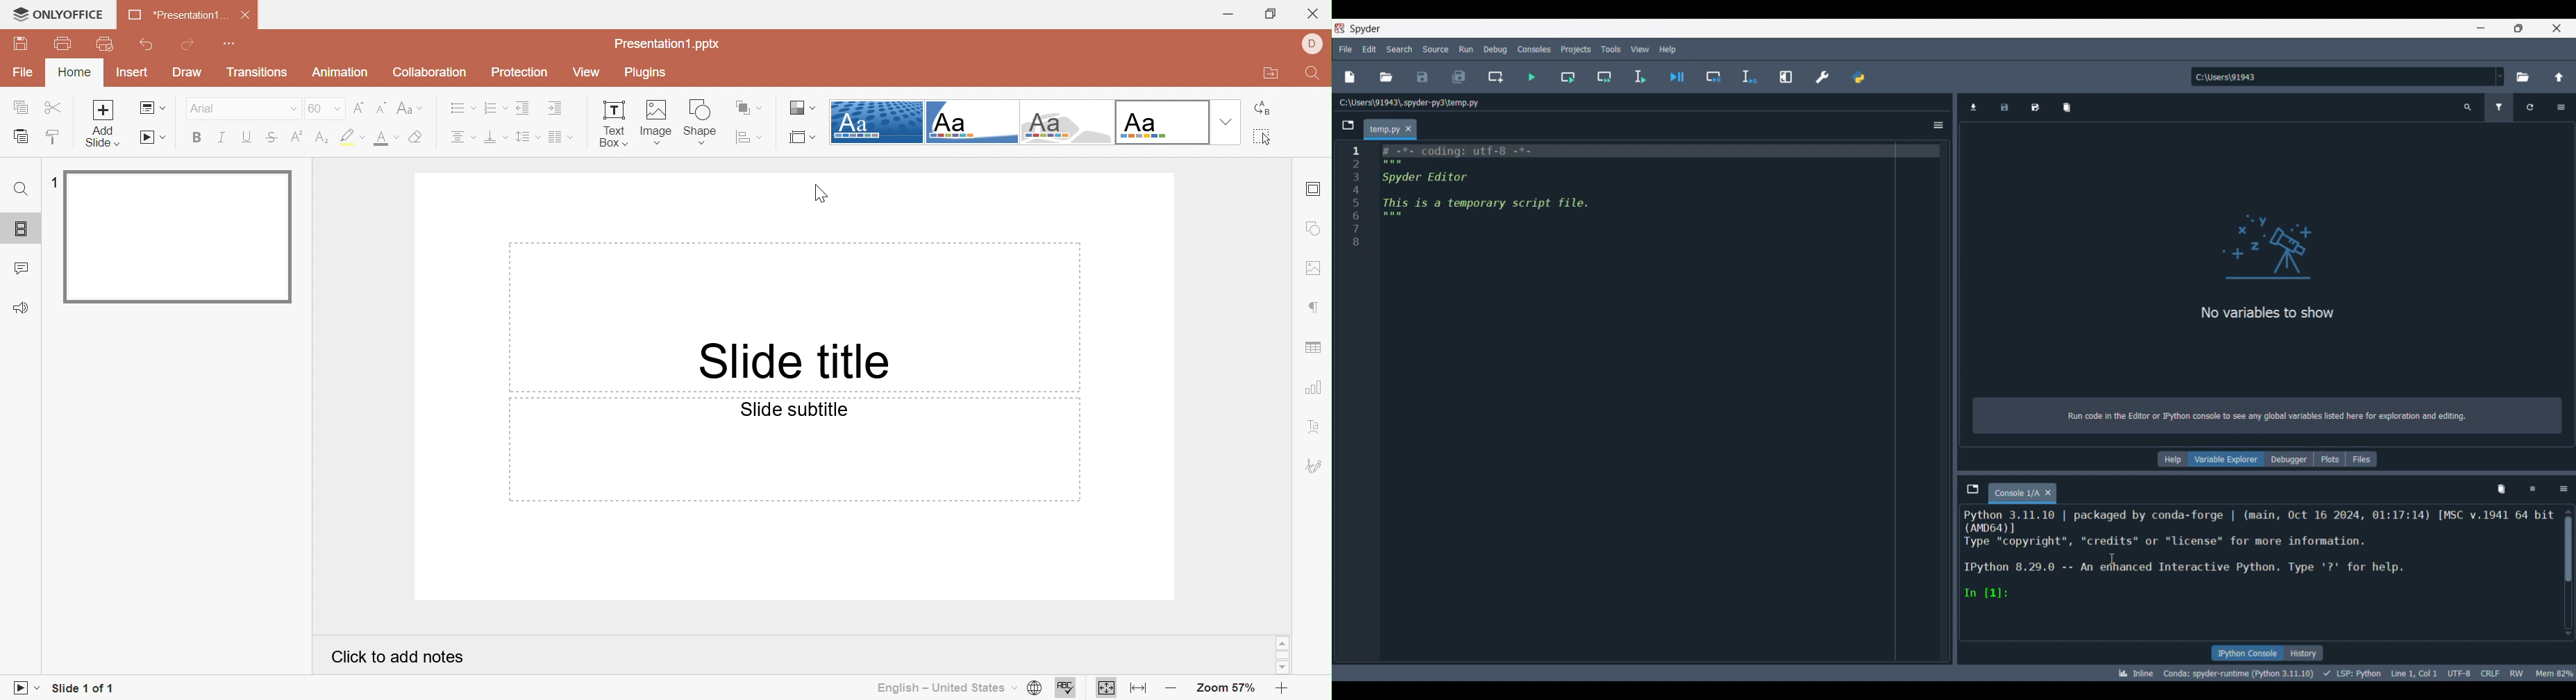 This screenshot has width=2576, height=700. What do you see at coordinates (1345, 49) in the screenshot?
I see `File menu` at bounding box center [1345, 49].